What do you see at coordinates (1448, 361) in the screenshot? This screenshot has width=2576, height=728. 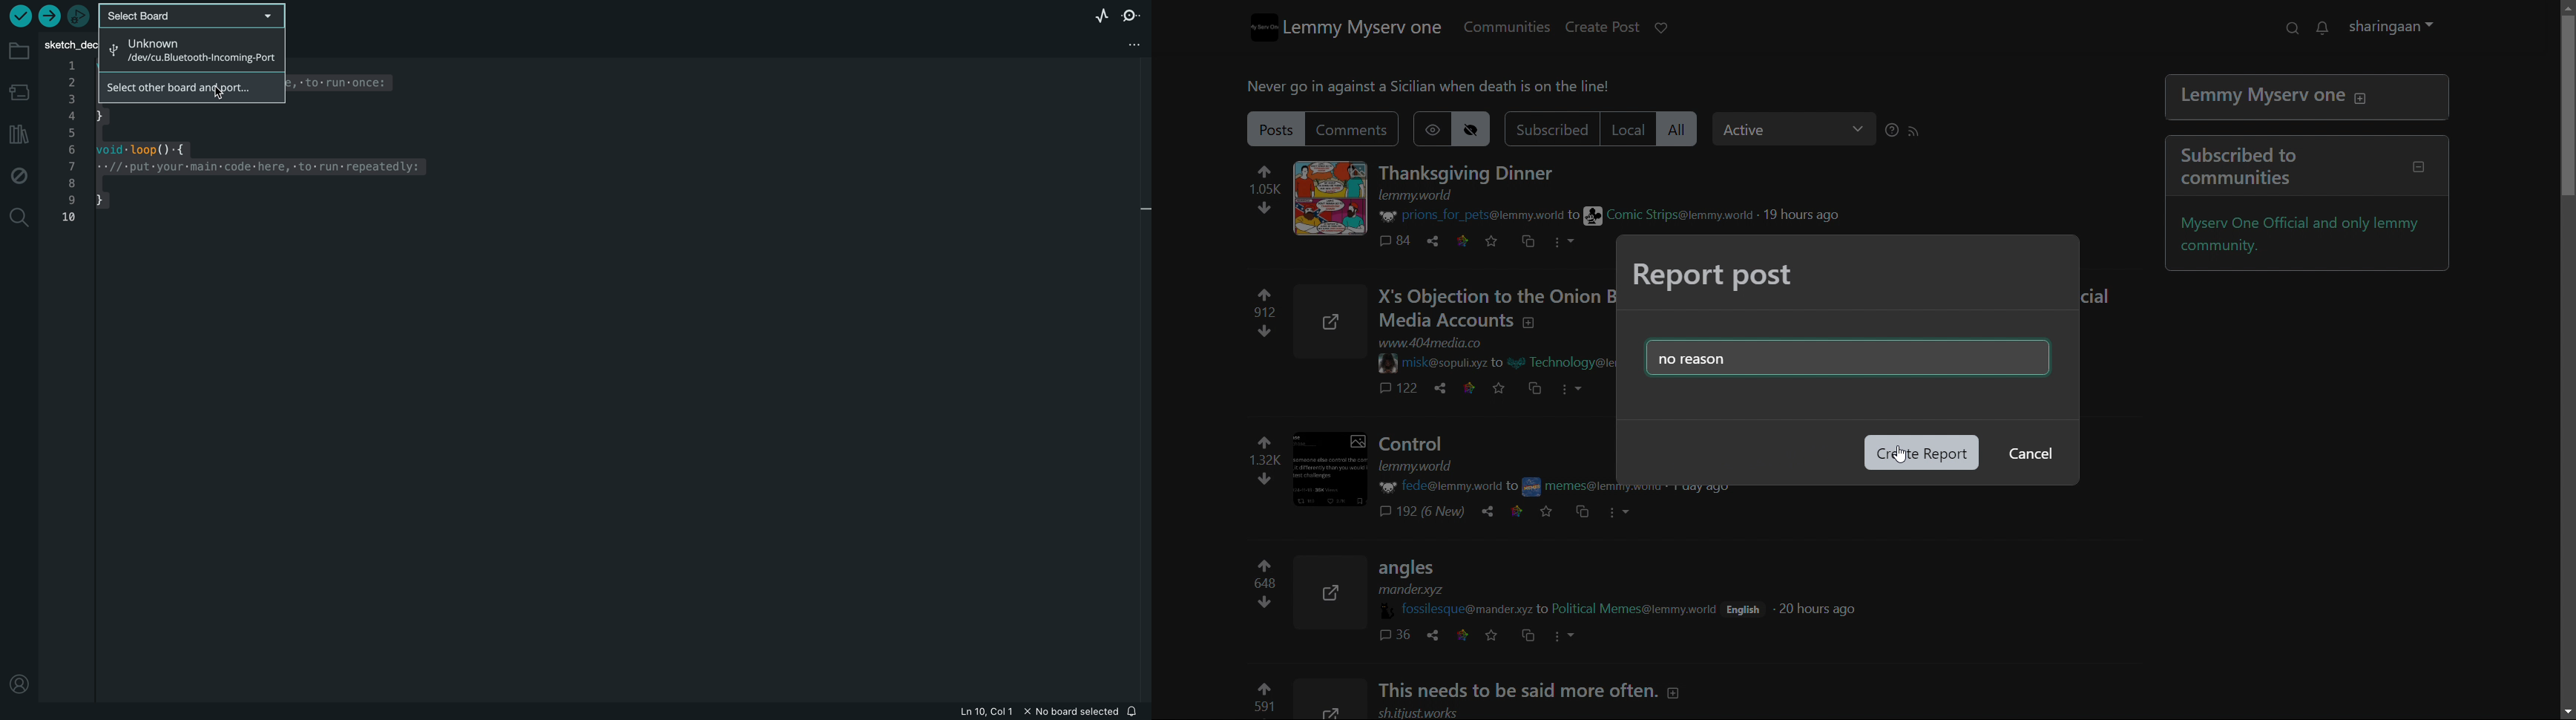 I see `username` at bounding box center [1448, 361].